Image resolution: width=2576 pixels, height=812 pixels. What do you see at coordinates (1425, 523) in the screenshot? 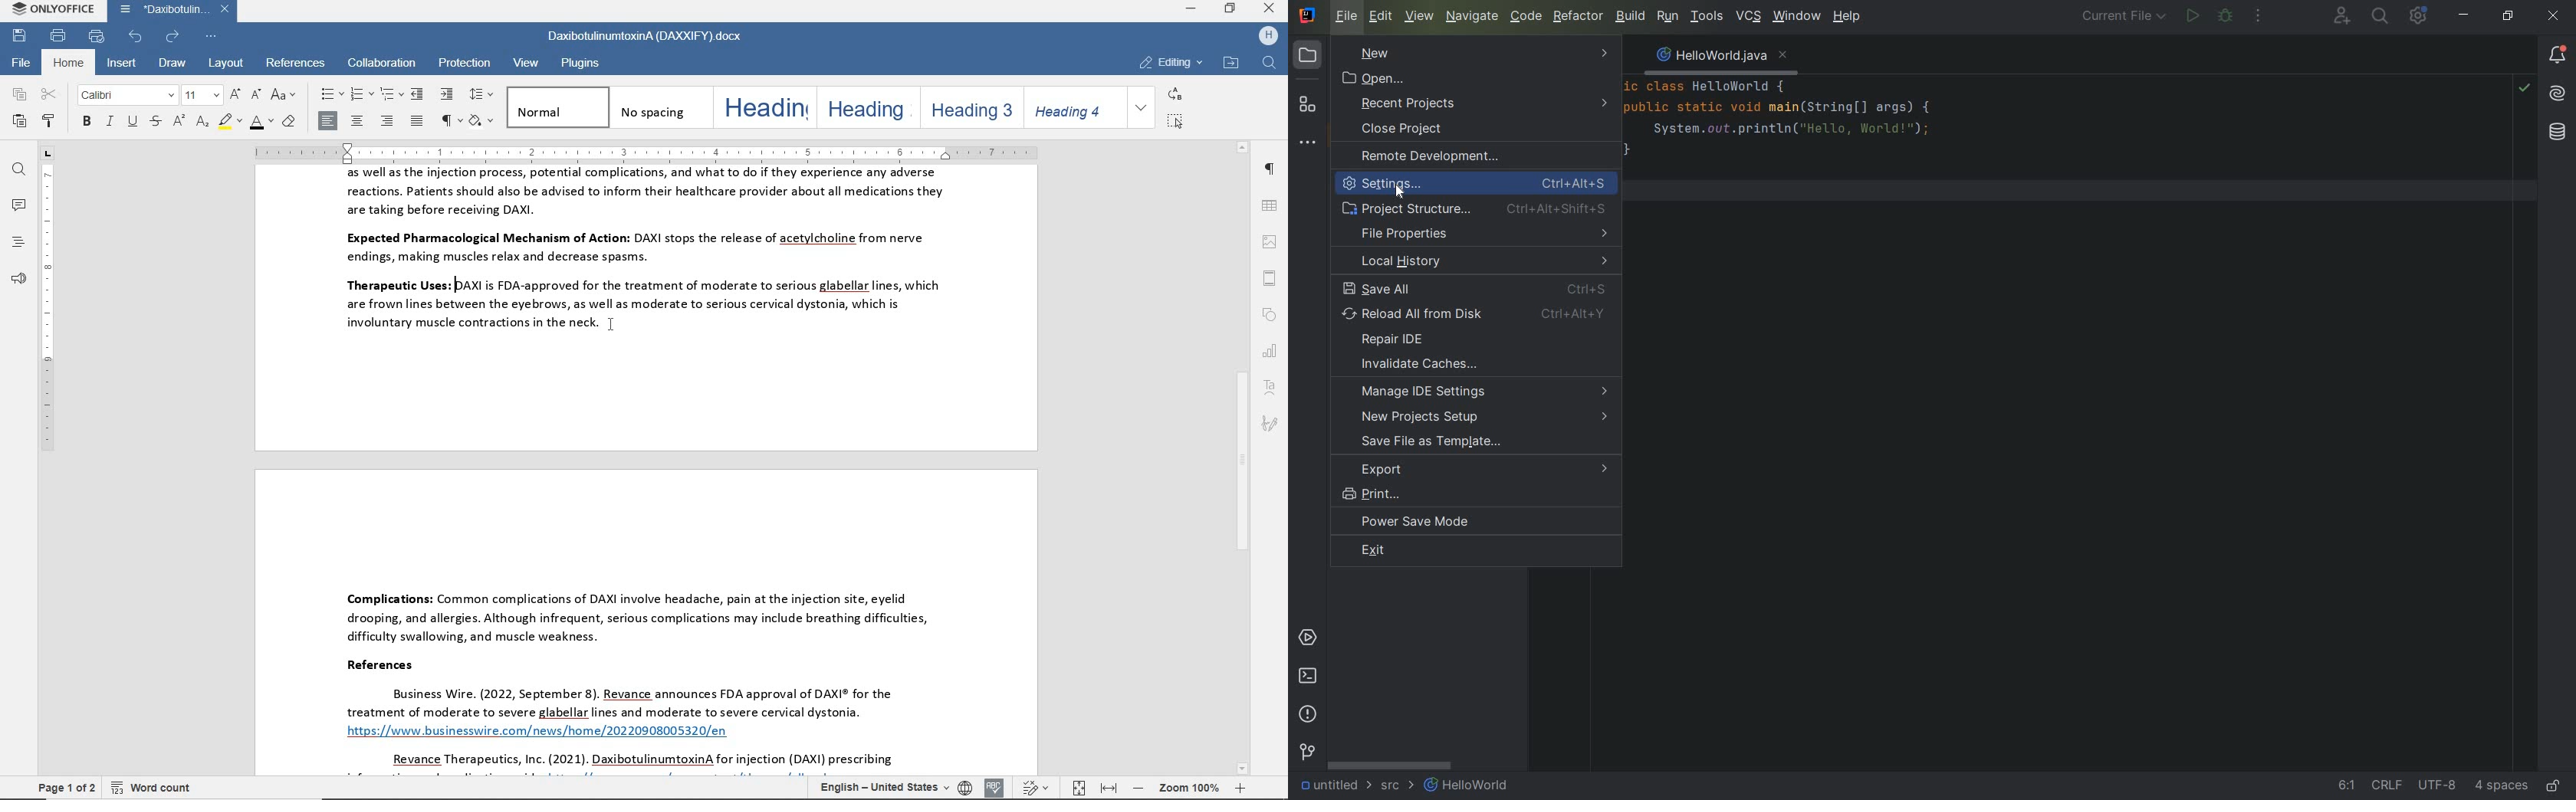
I see `power save mode` at bounding box center [1425, 523].